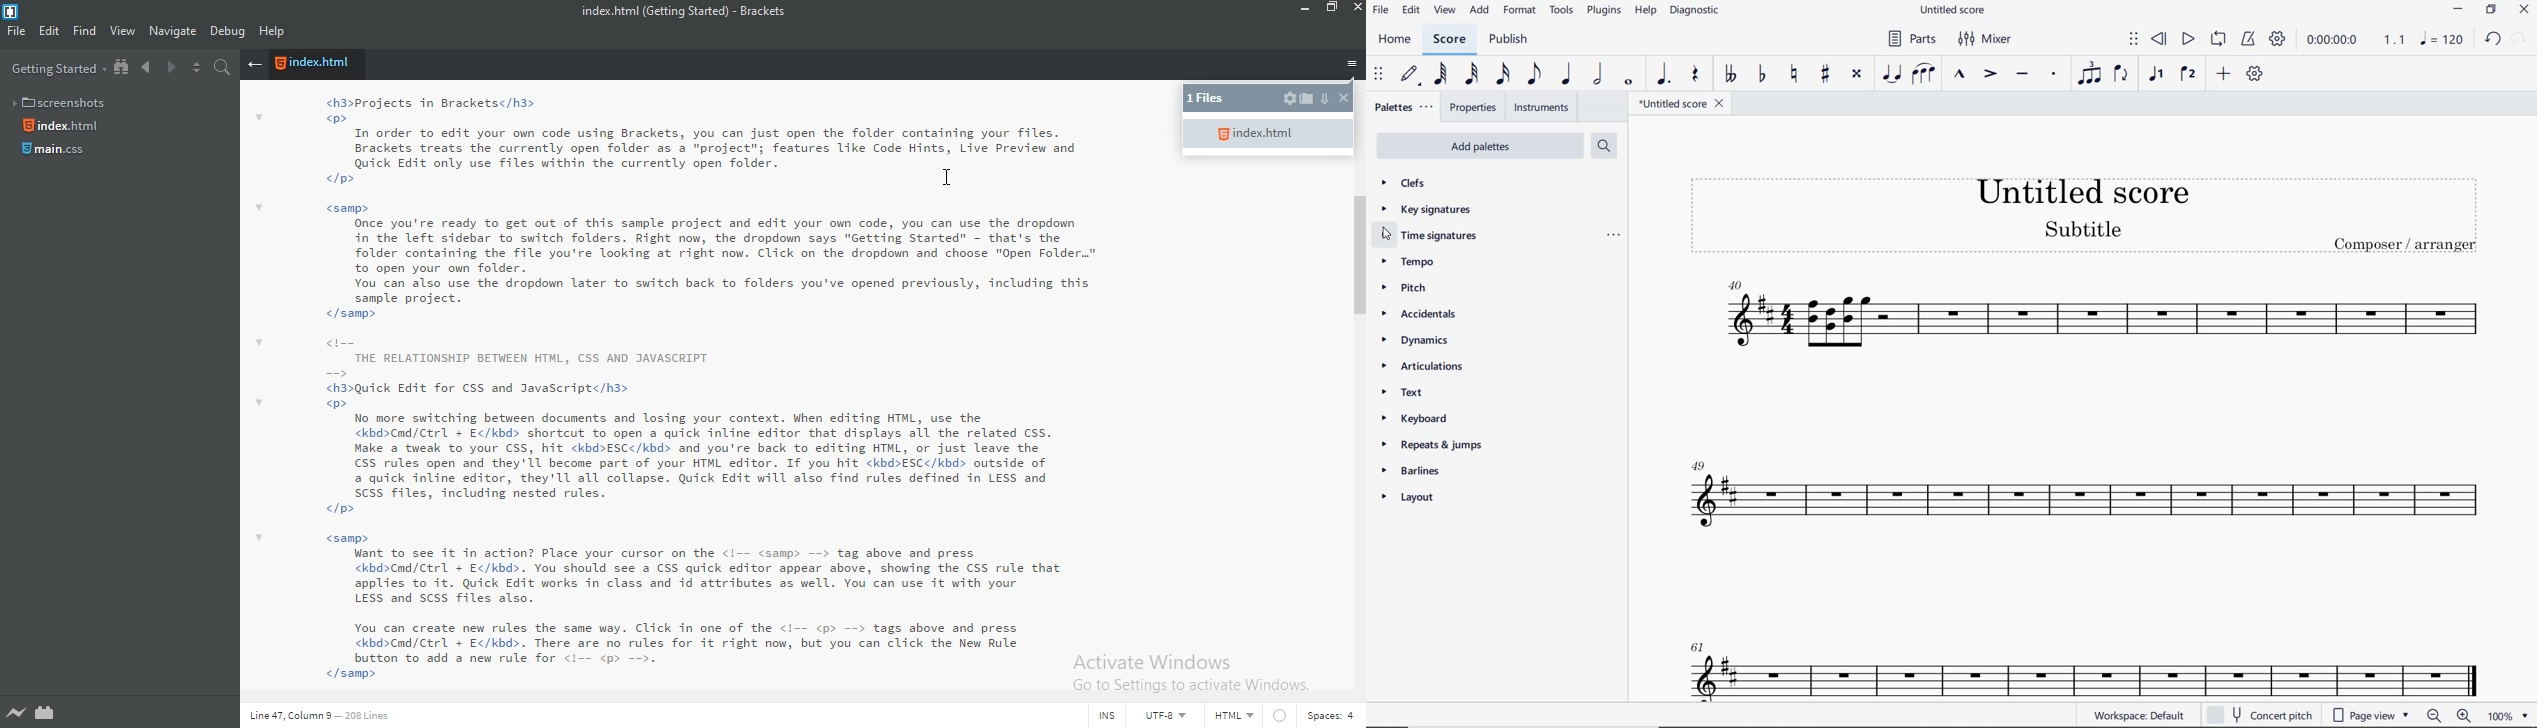  Describe the element at coordinates (254, 65) in the screenshot. I see `close menu` at that location.